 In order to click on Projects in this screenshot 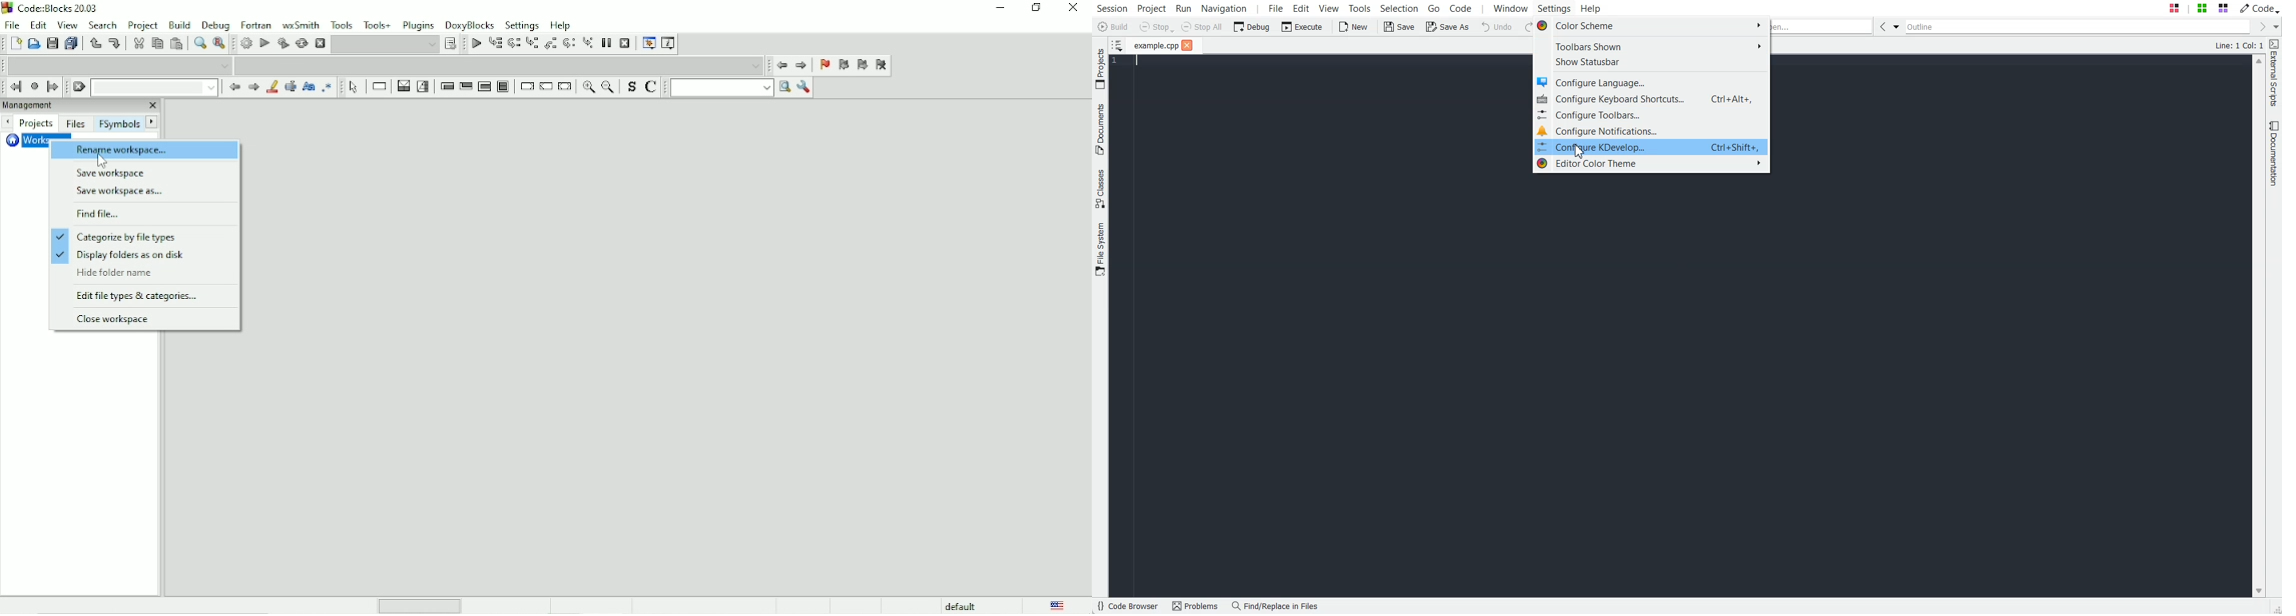, I will do `click(38, 123)`.